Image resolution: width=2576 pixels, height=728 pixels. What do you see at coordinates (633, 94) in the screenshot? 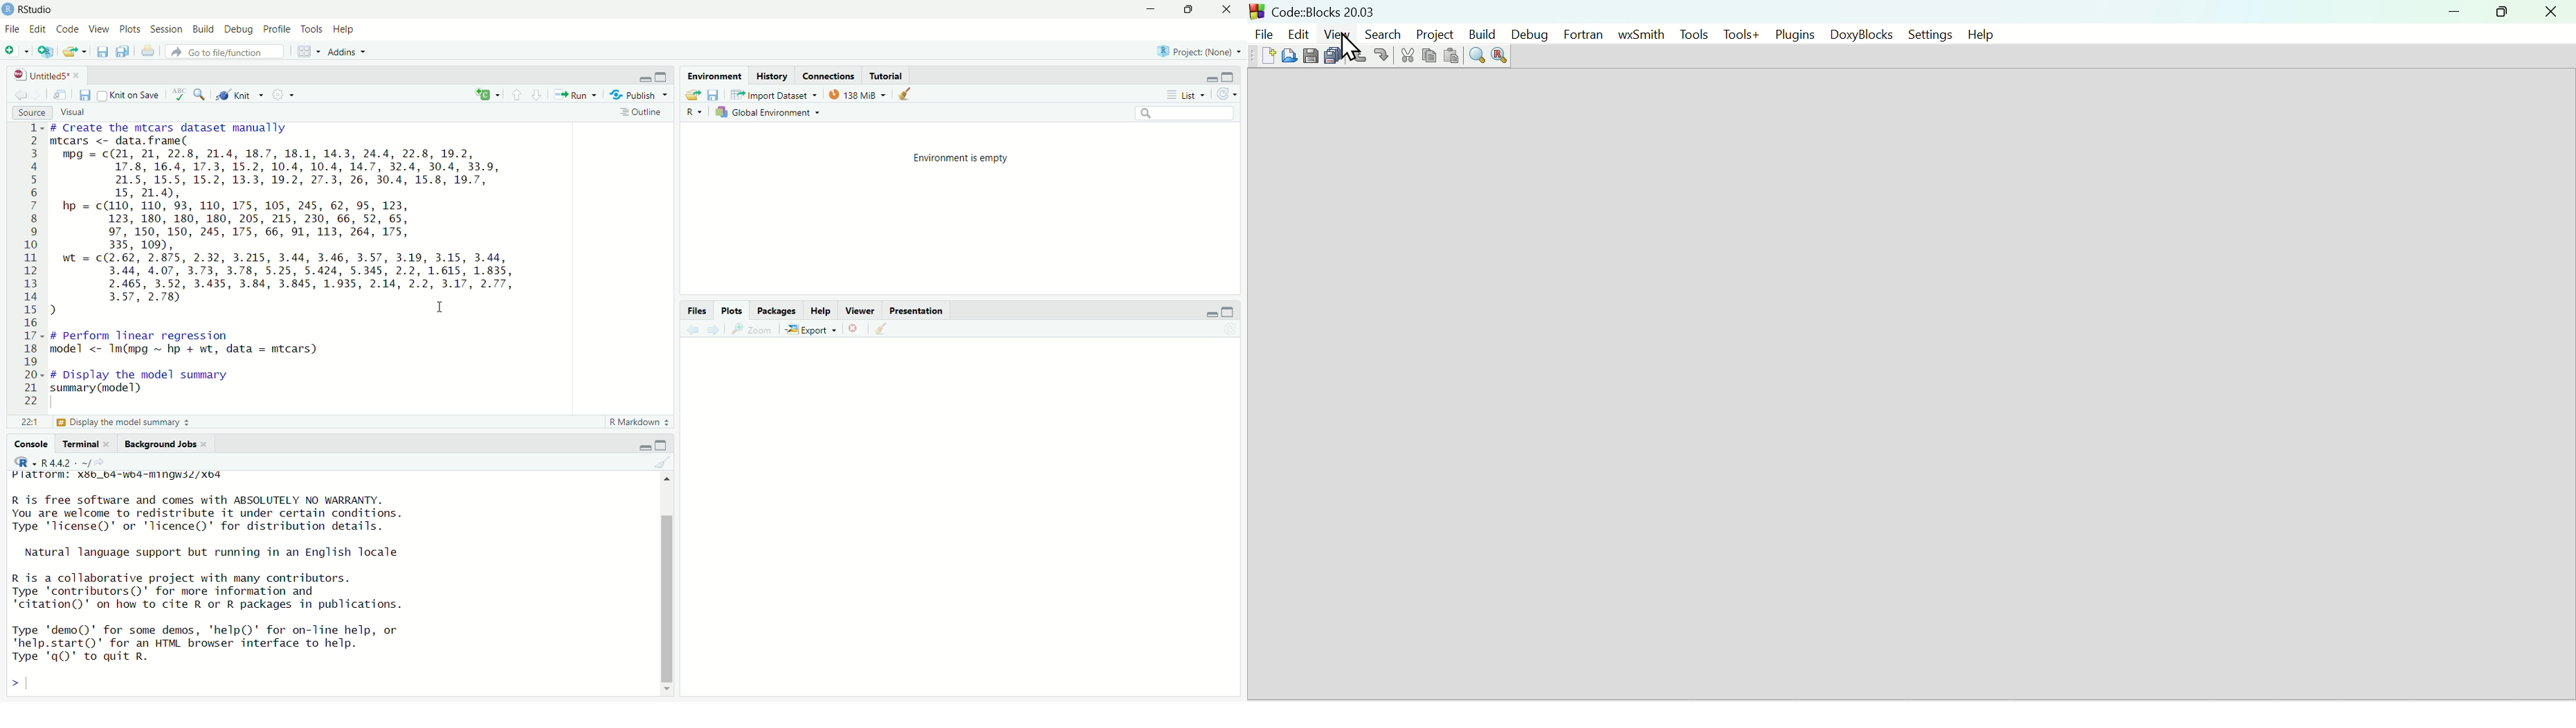
I see `Publish` at bounding box center [633, 94].